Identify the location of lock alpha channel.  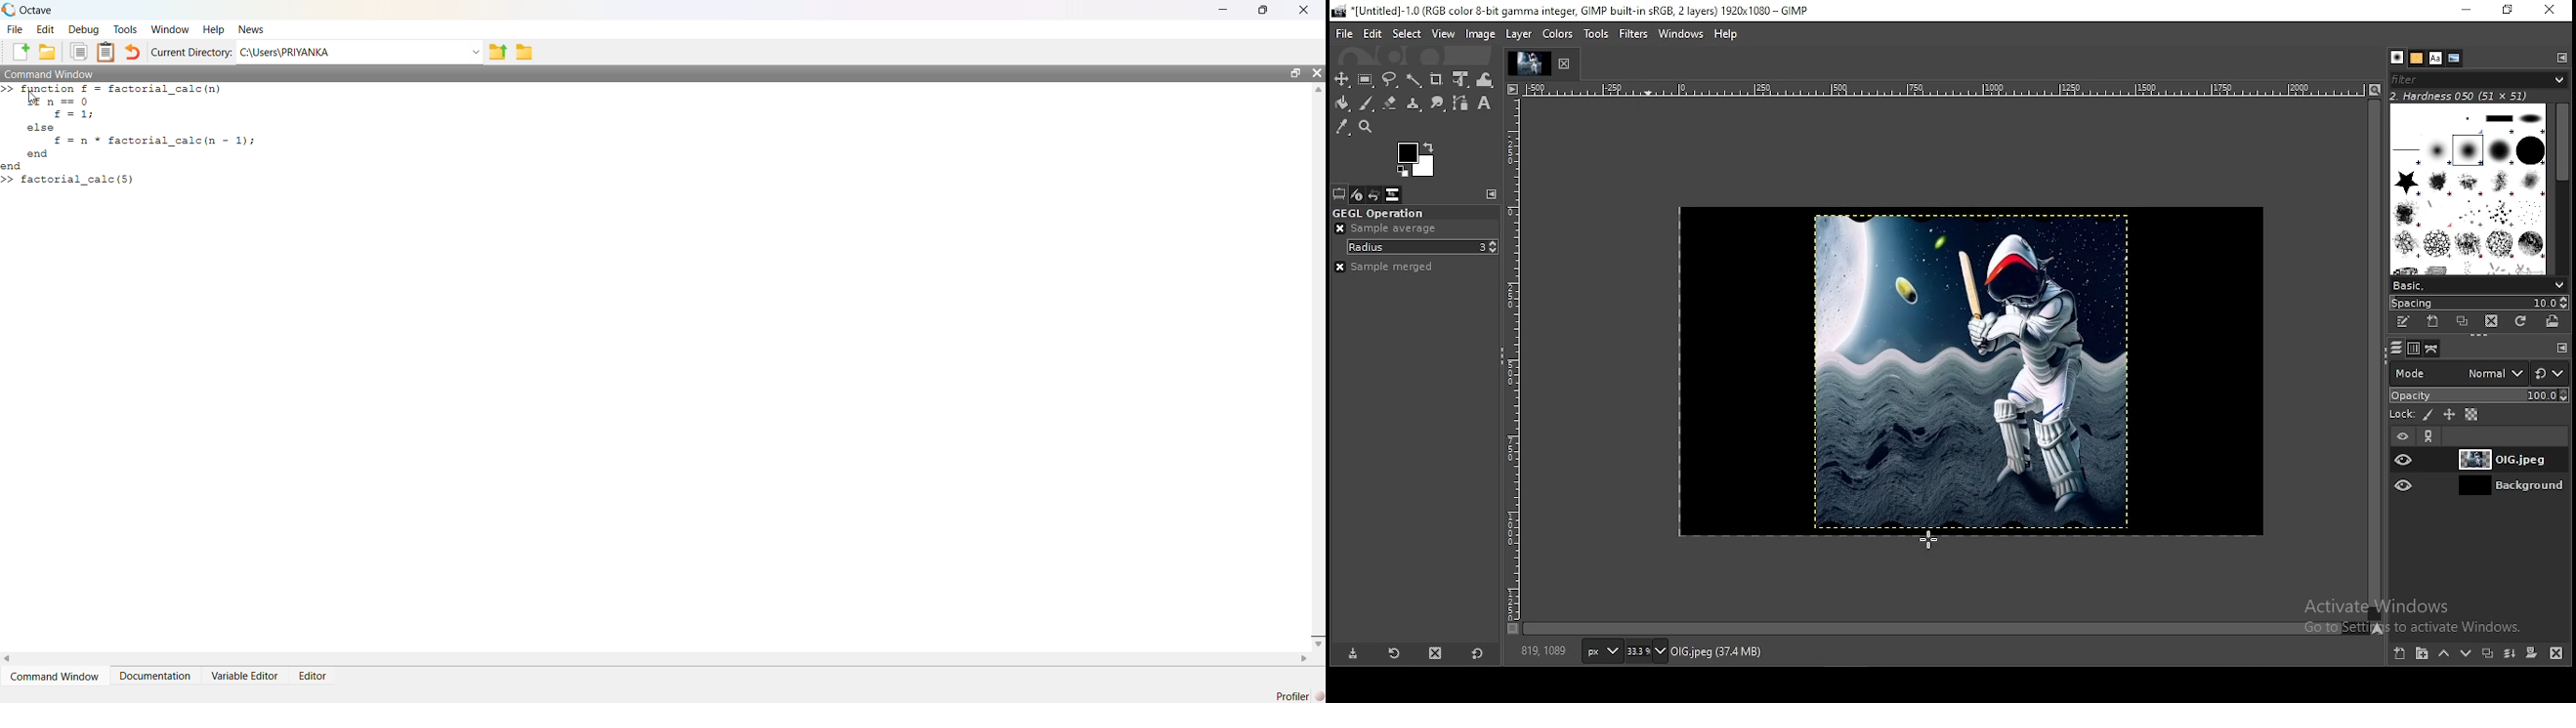
(2471, 414).